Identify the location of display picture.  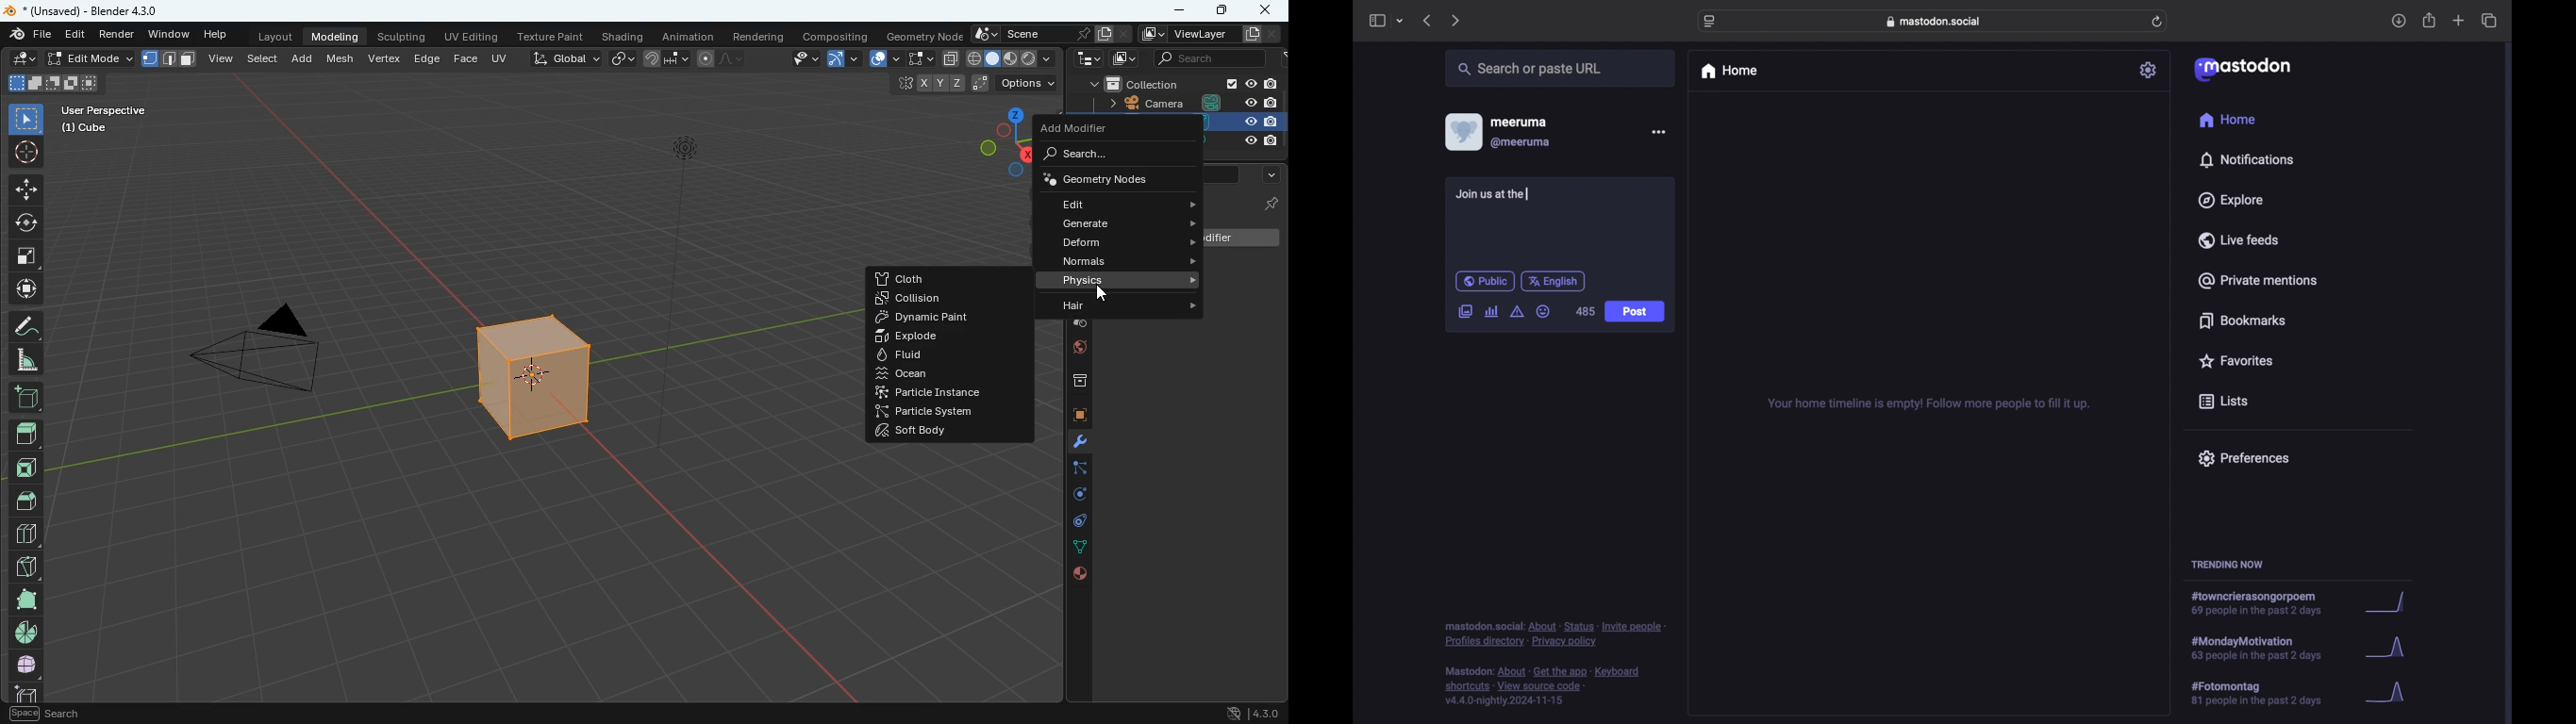
(1462, 131).